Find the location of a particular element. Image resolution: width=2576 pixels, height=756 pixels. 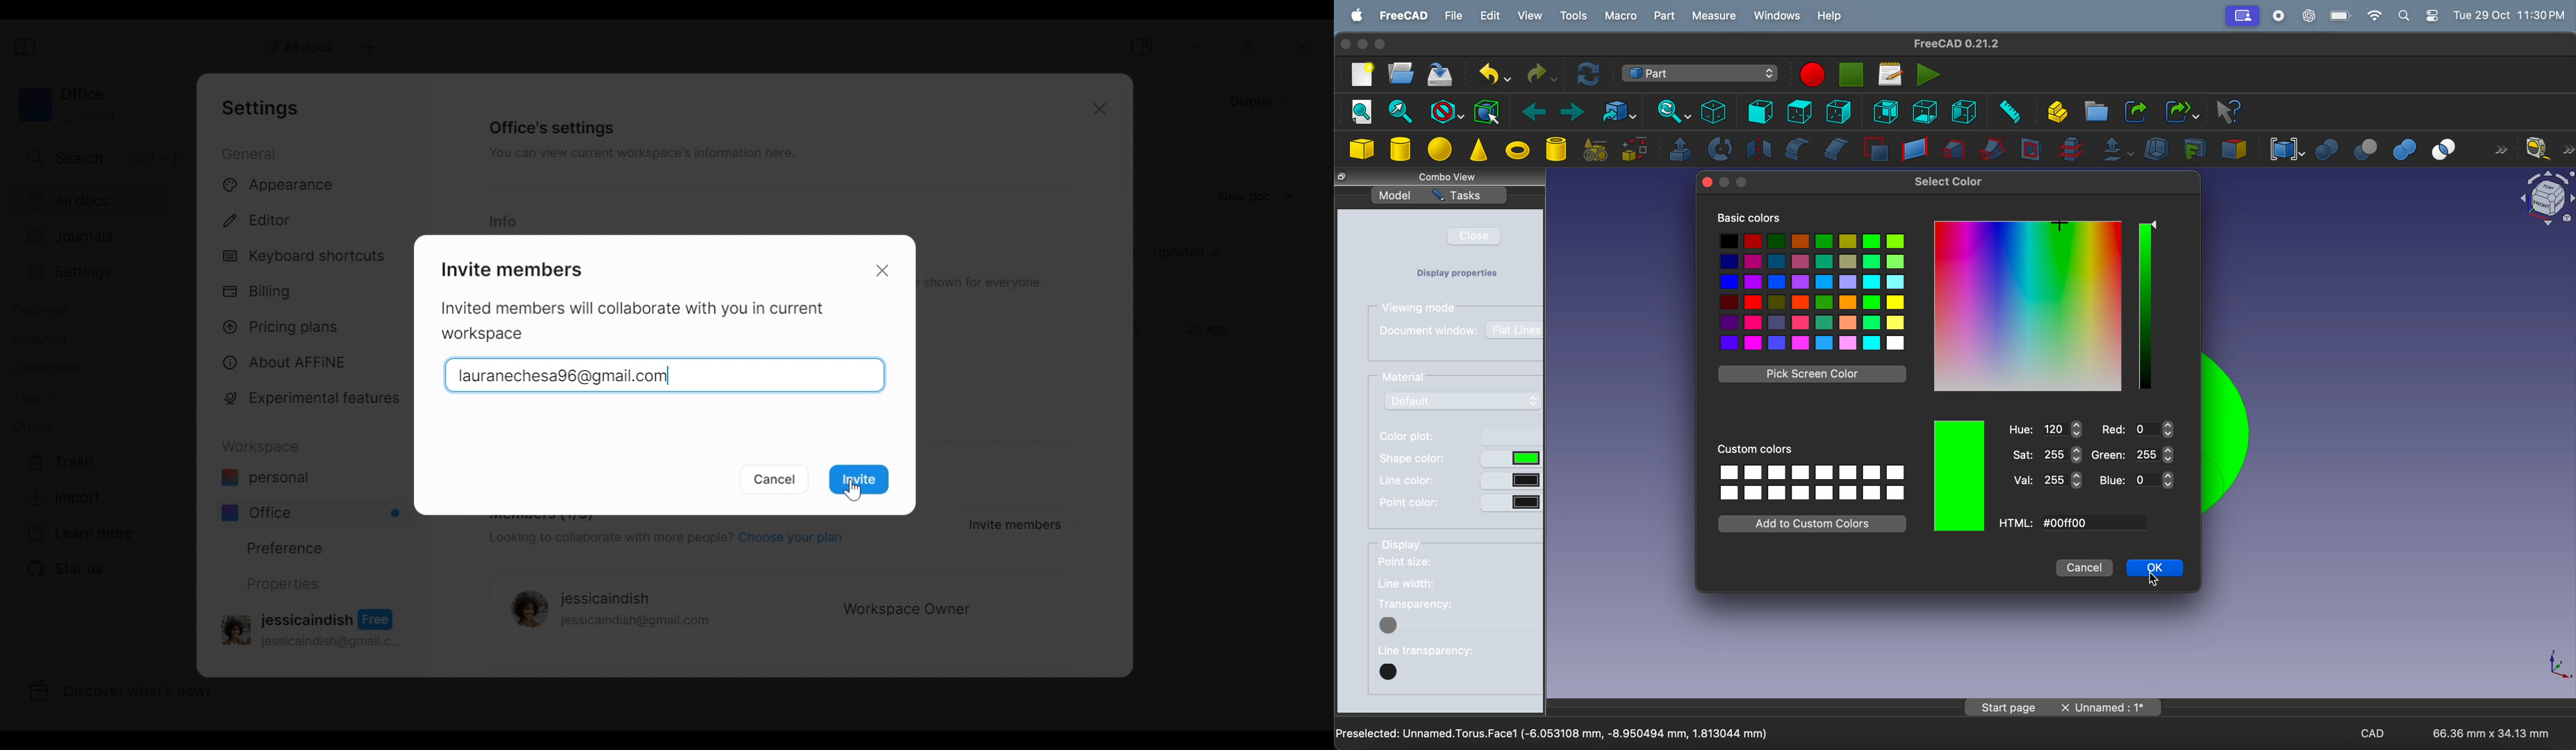

line width is located at coordinates (1429, 584).